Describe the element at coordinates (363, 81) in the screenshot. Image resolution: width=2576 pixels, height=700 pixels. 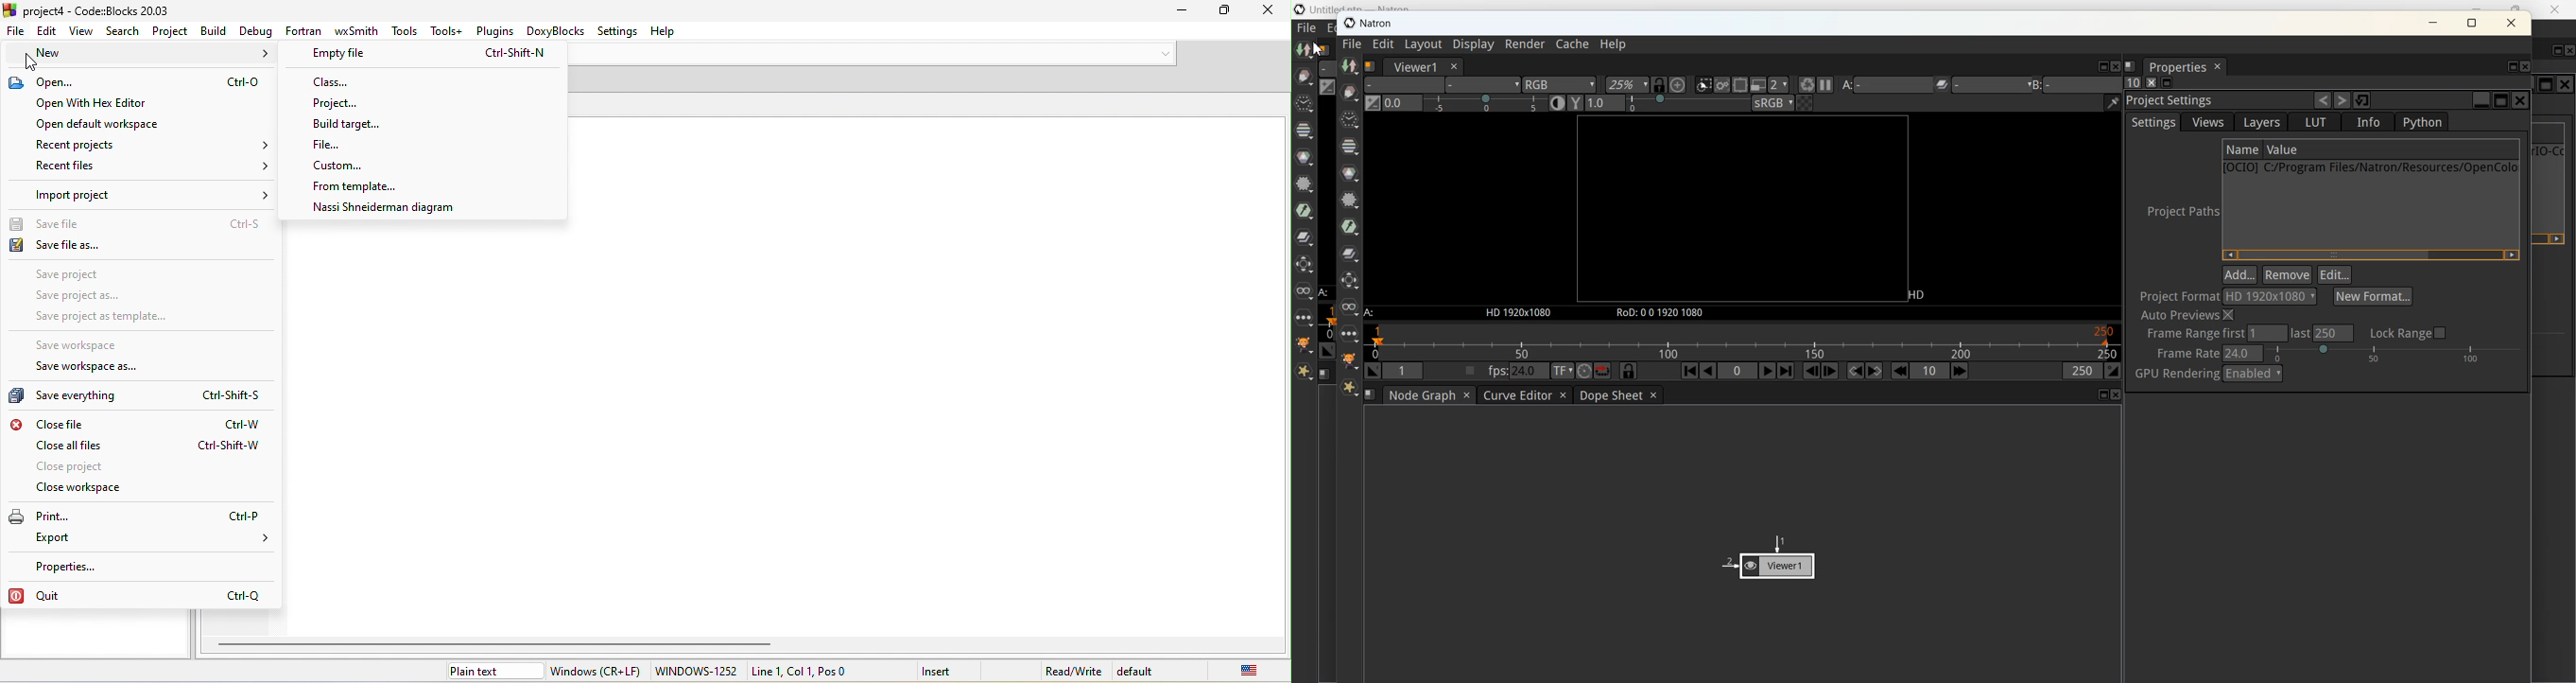
I see `class` at that location.